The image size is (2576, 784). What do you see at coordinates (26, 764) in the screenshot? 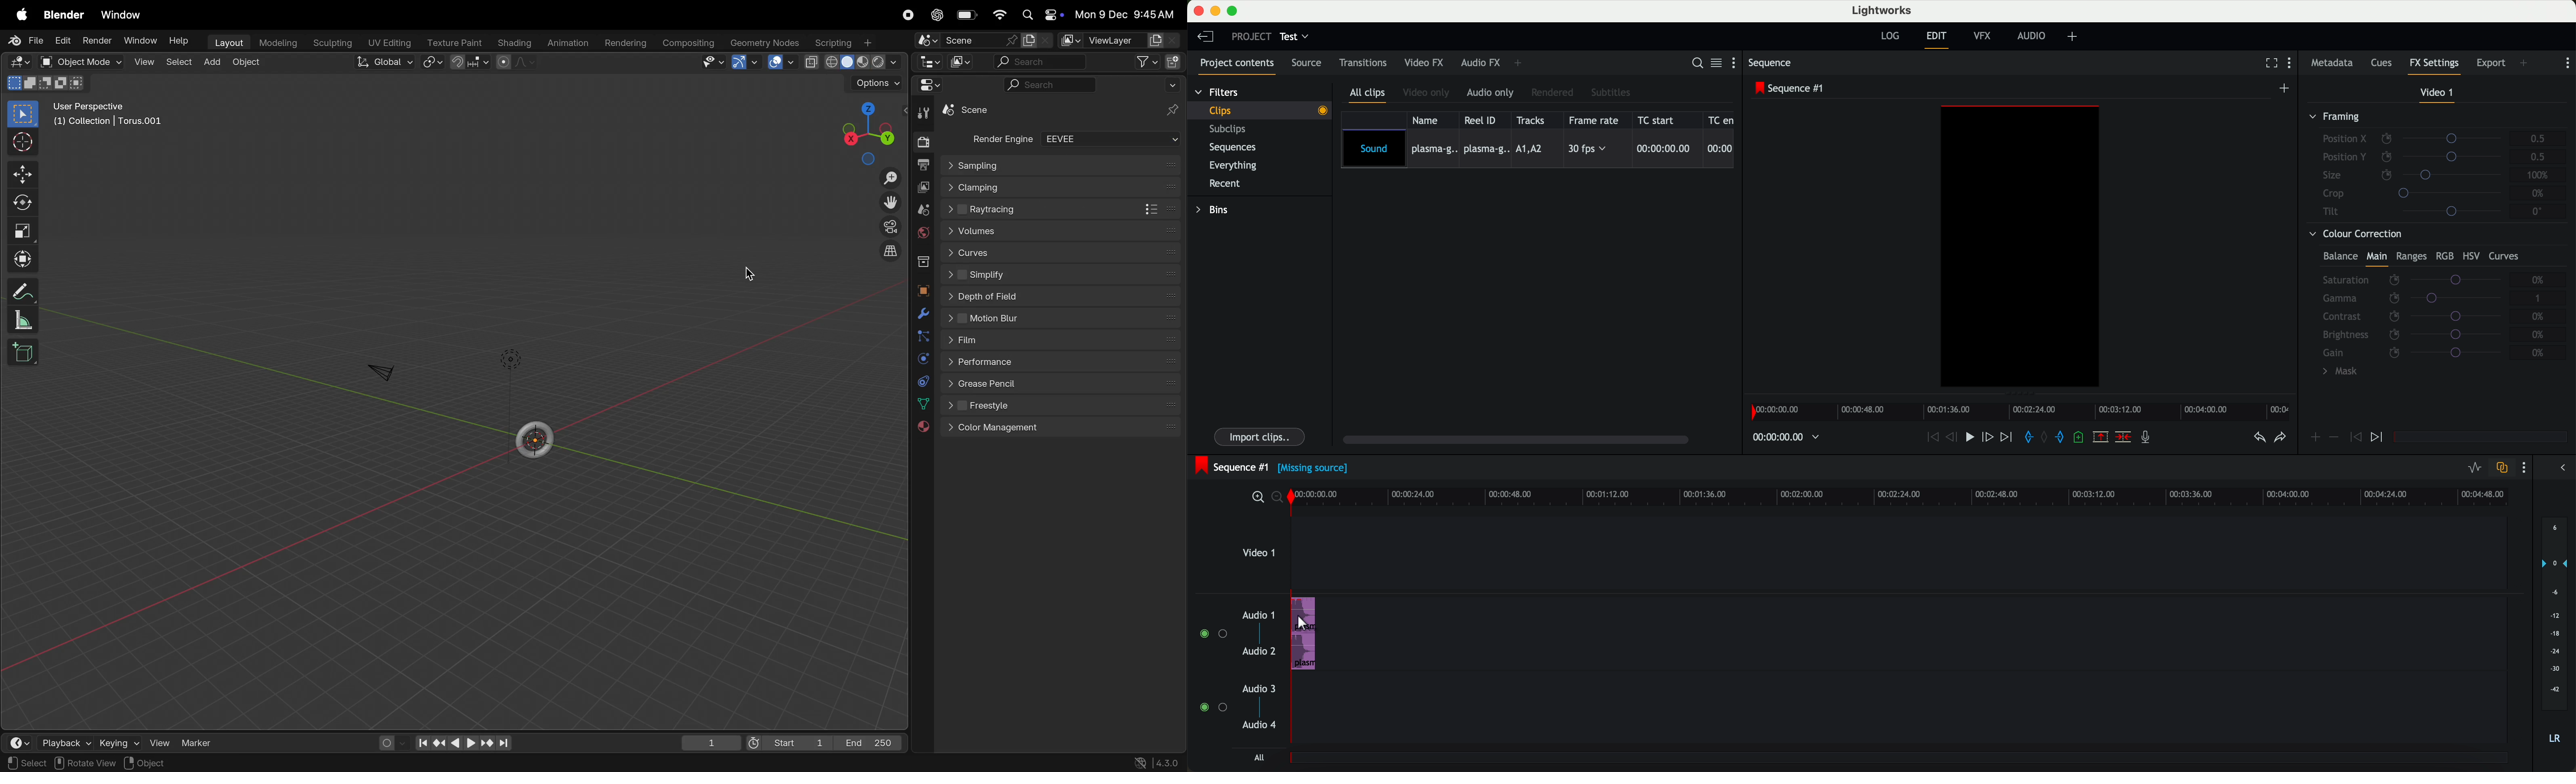
I see `Select` at bounding box center [26, 764].